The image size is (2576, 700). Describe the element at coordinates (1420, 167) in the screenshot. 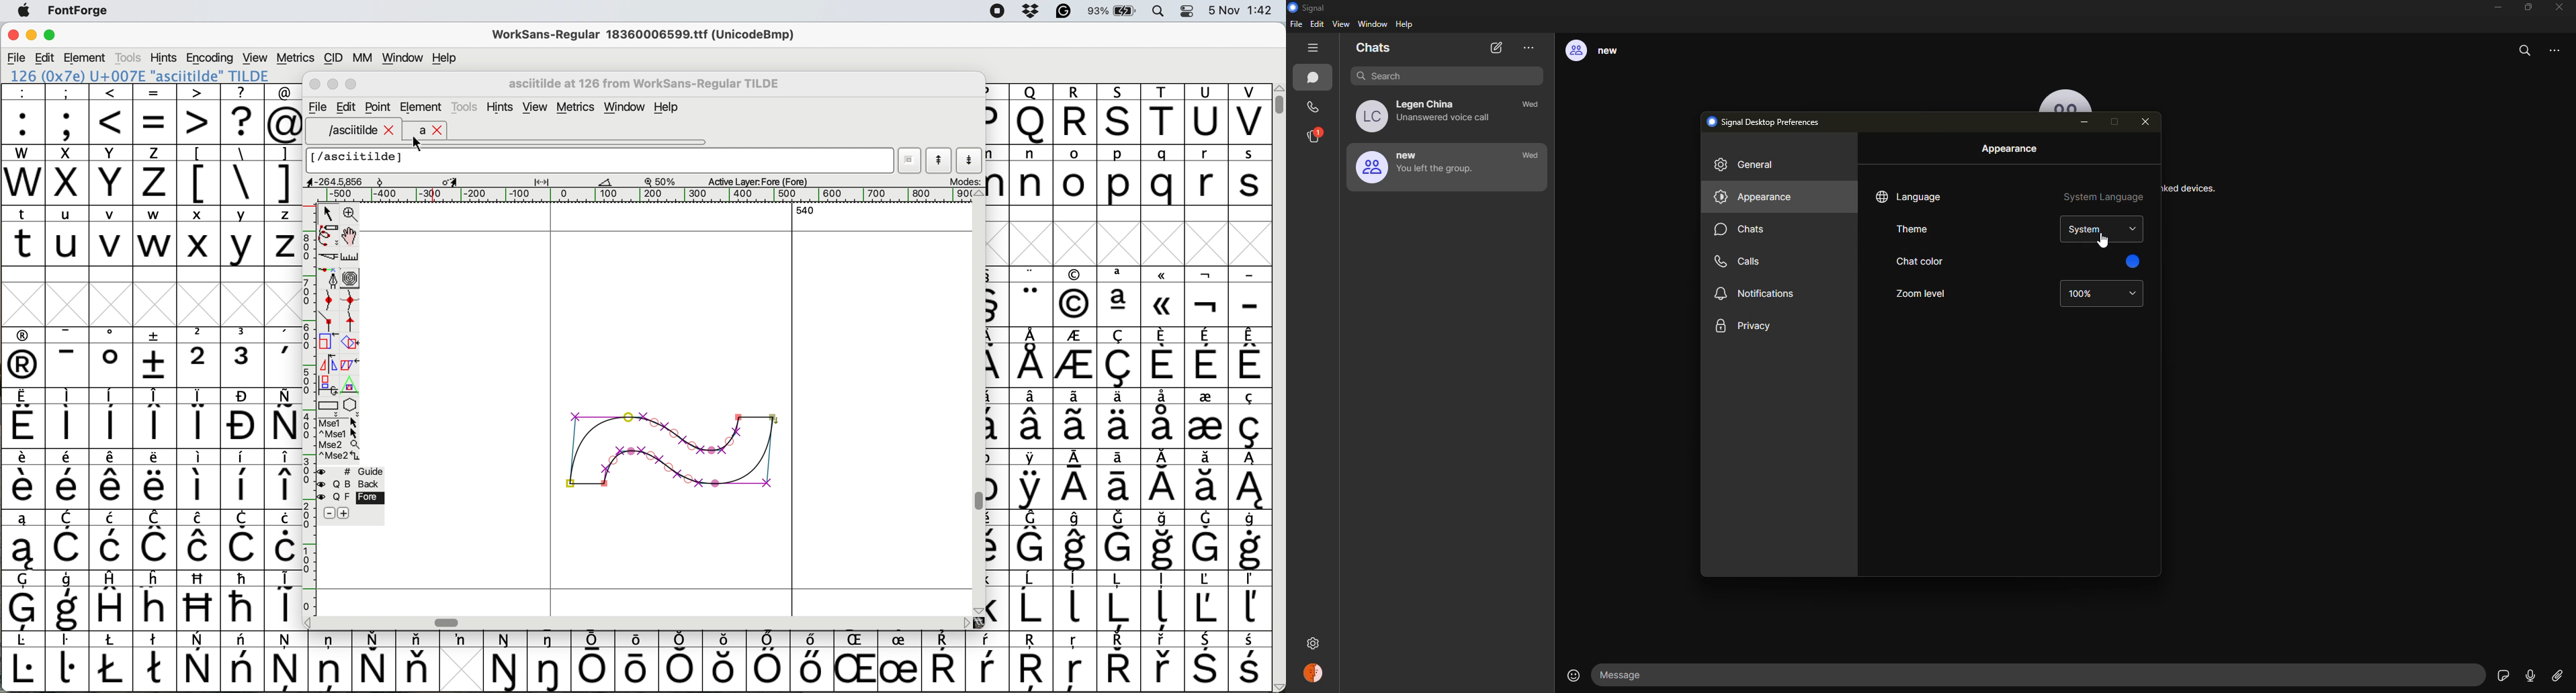

I see `new` at that location.